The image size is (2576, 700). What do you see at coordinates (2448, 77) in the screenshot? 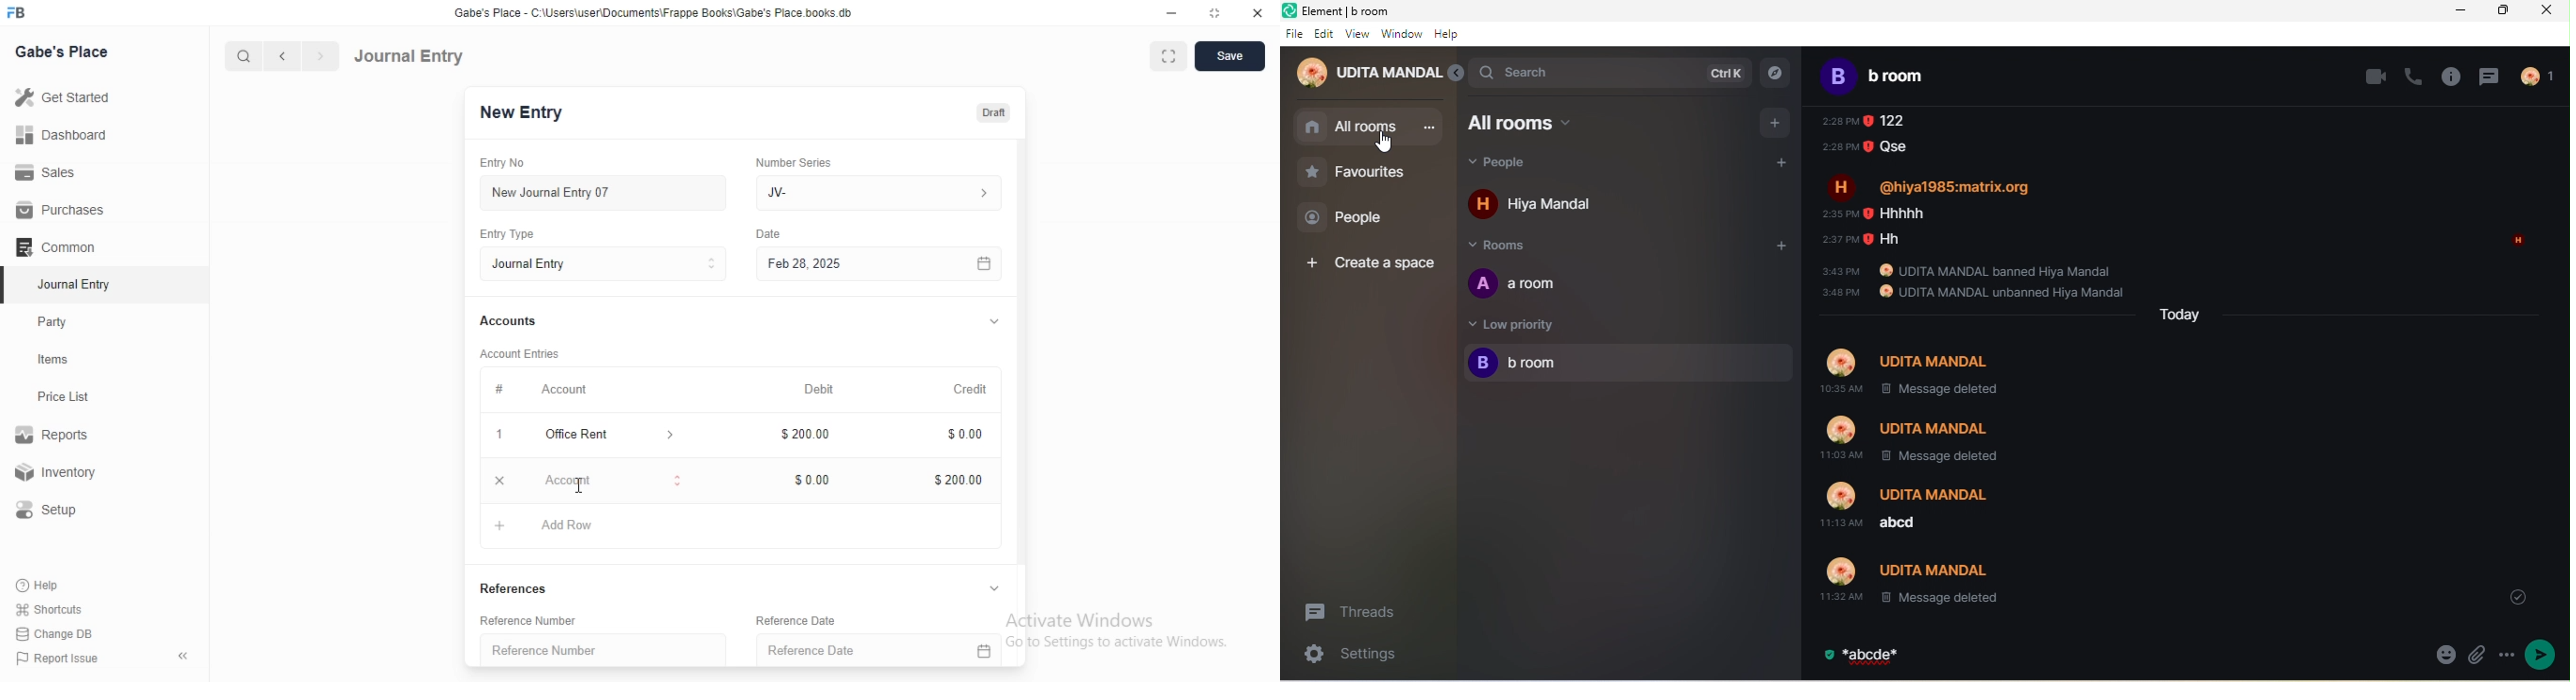
I see `info` at bounding box center [2448, 77].